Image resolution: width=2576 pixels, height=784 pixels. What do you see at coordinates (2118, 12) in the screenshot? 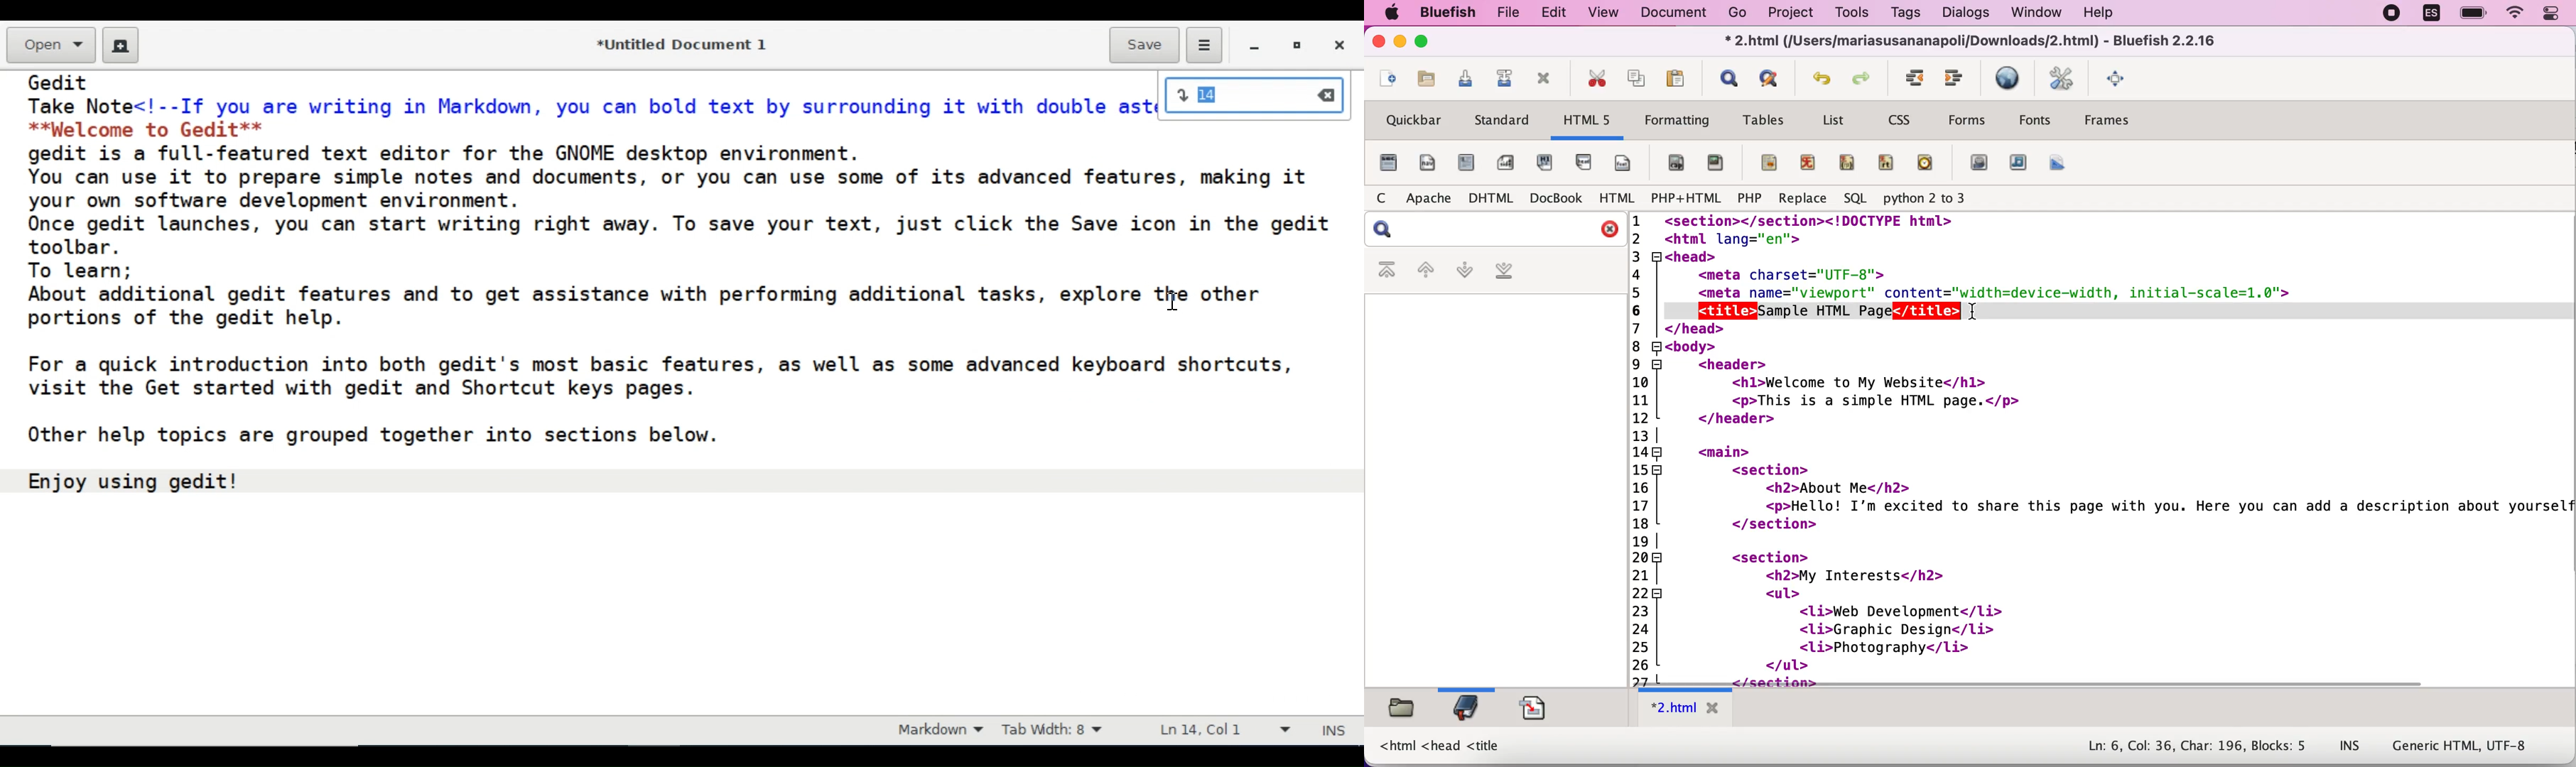
I see `help` at bounding box center [2118, 12].